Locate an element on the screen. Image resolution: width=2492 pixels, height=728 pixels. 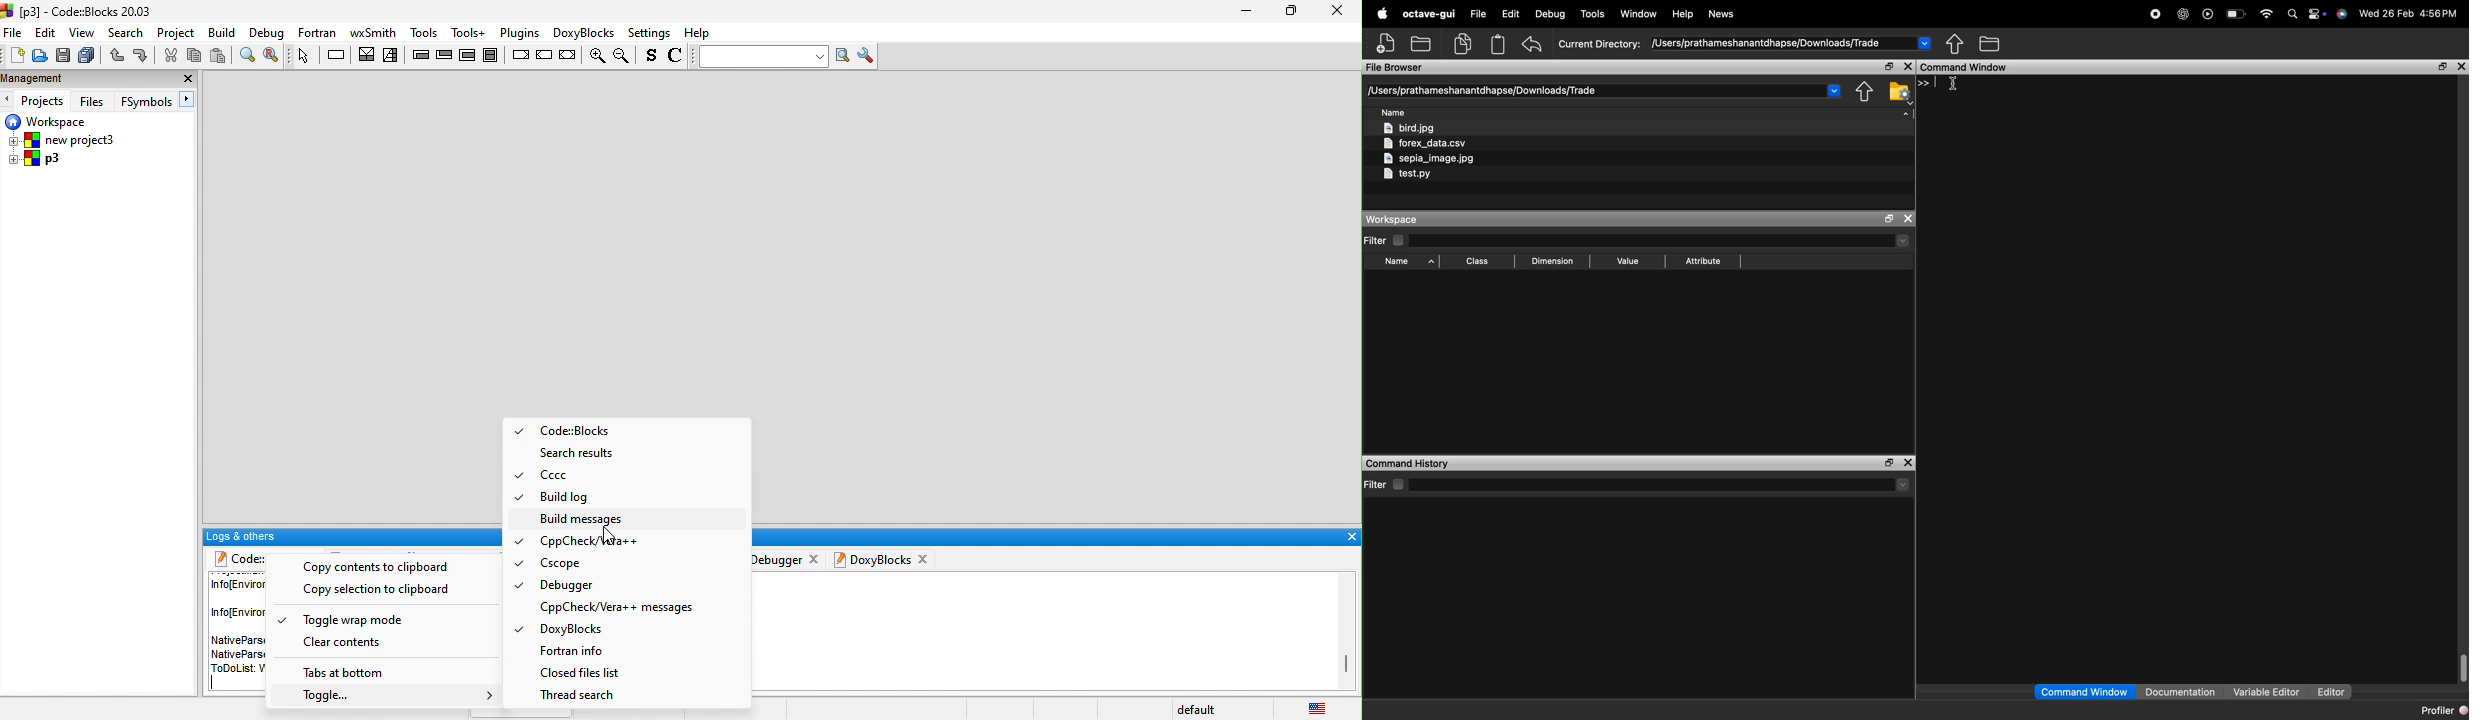
text to search is located at coordinates (761, 56).